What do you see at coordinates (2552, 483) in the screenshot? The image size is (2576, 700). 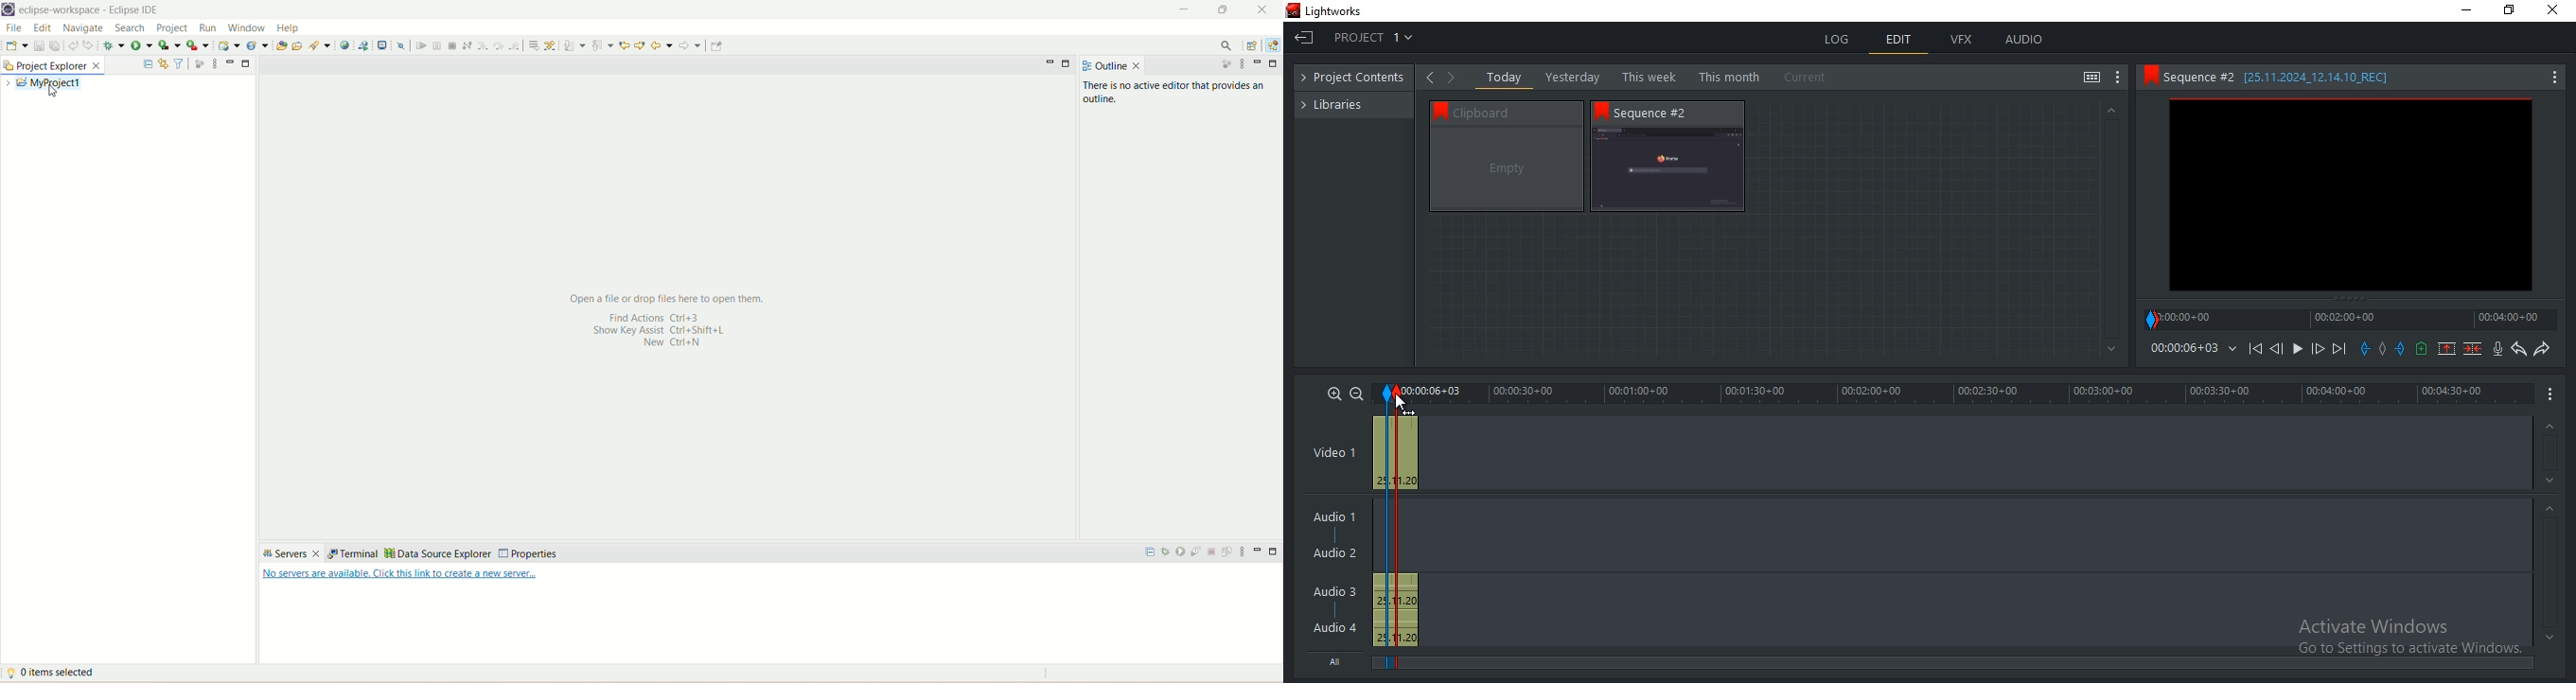 I see `Greyed out down arrow` at bounding box center [2552, 483].